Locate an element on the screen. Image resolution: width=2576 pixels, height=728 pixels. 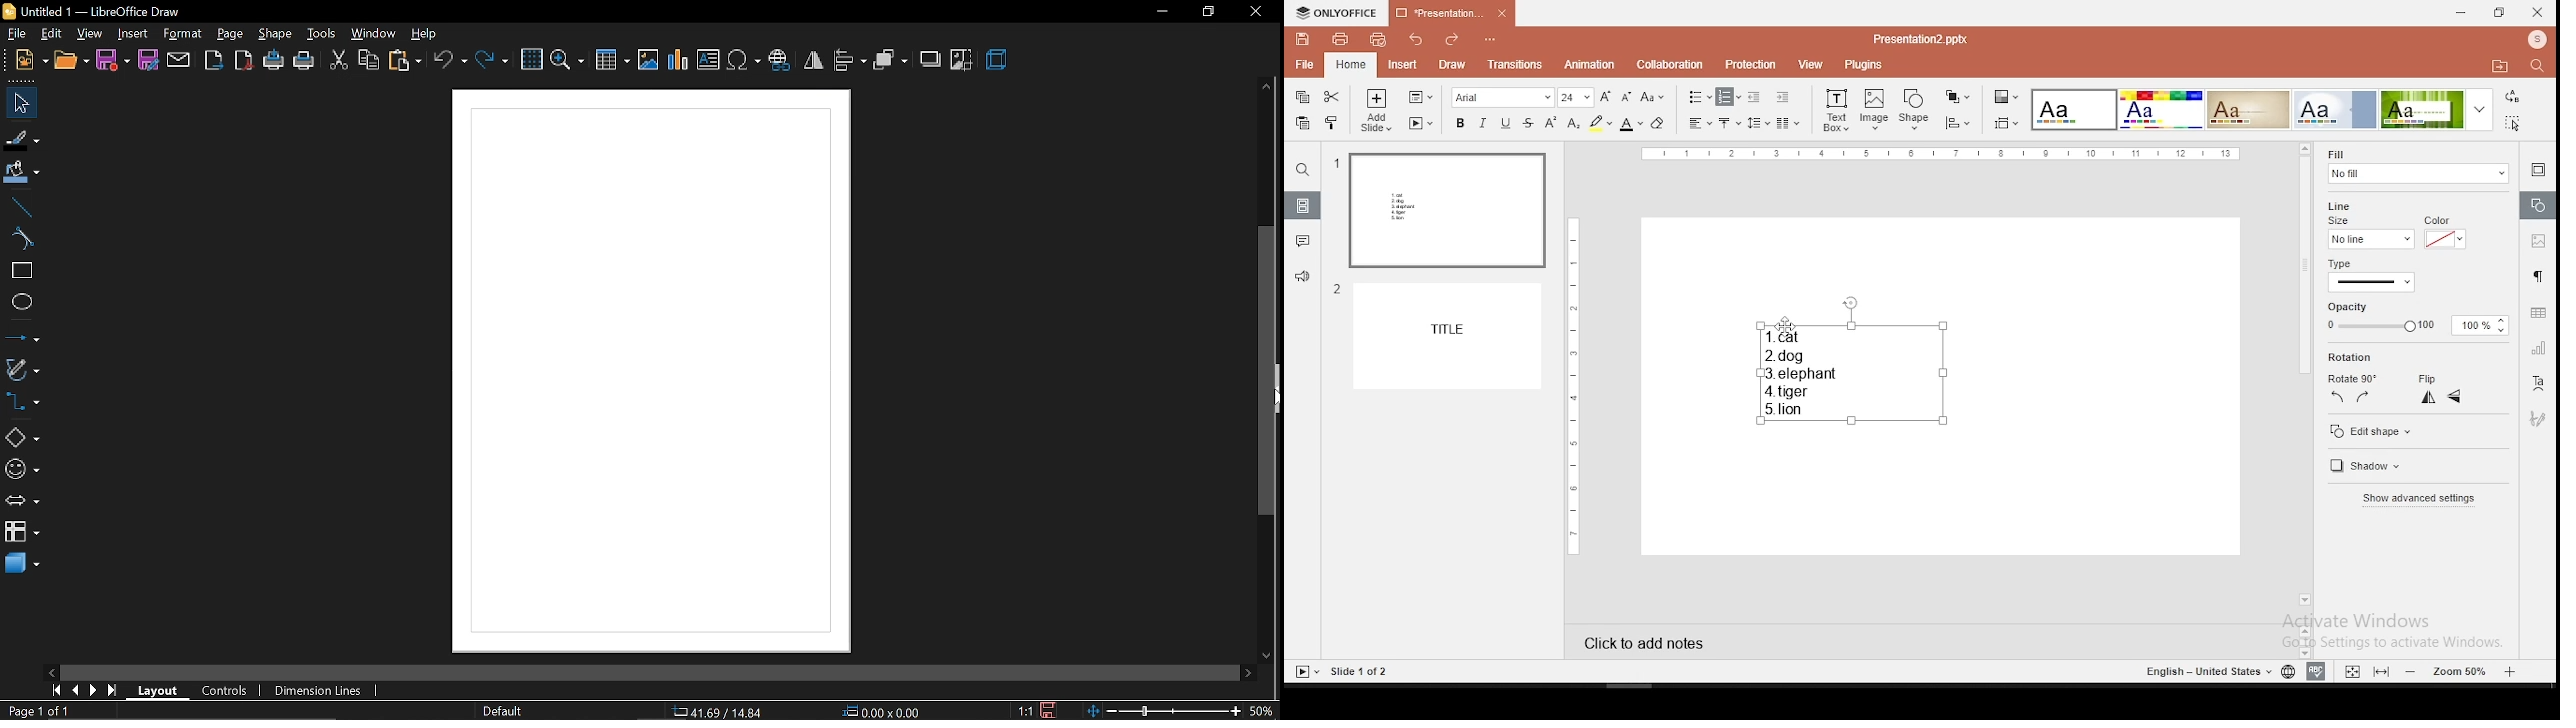
protection is located at coordinates (1752, 63).